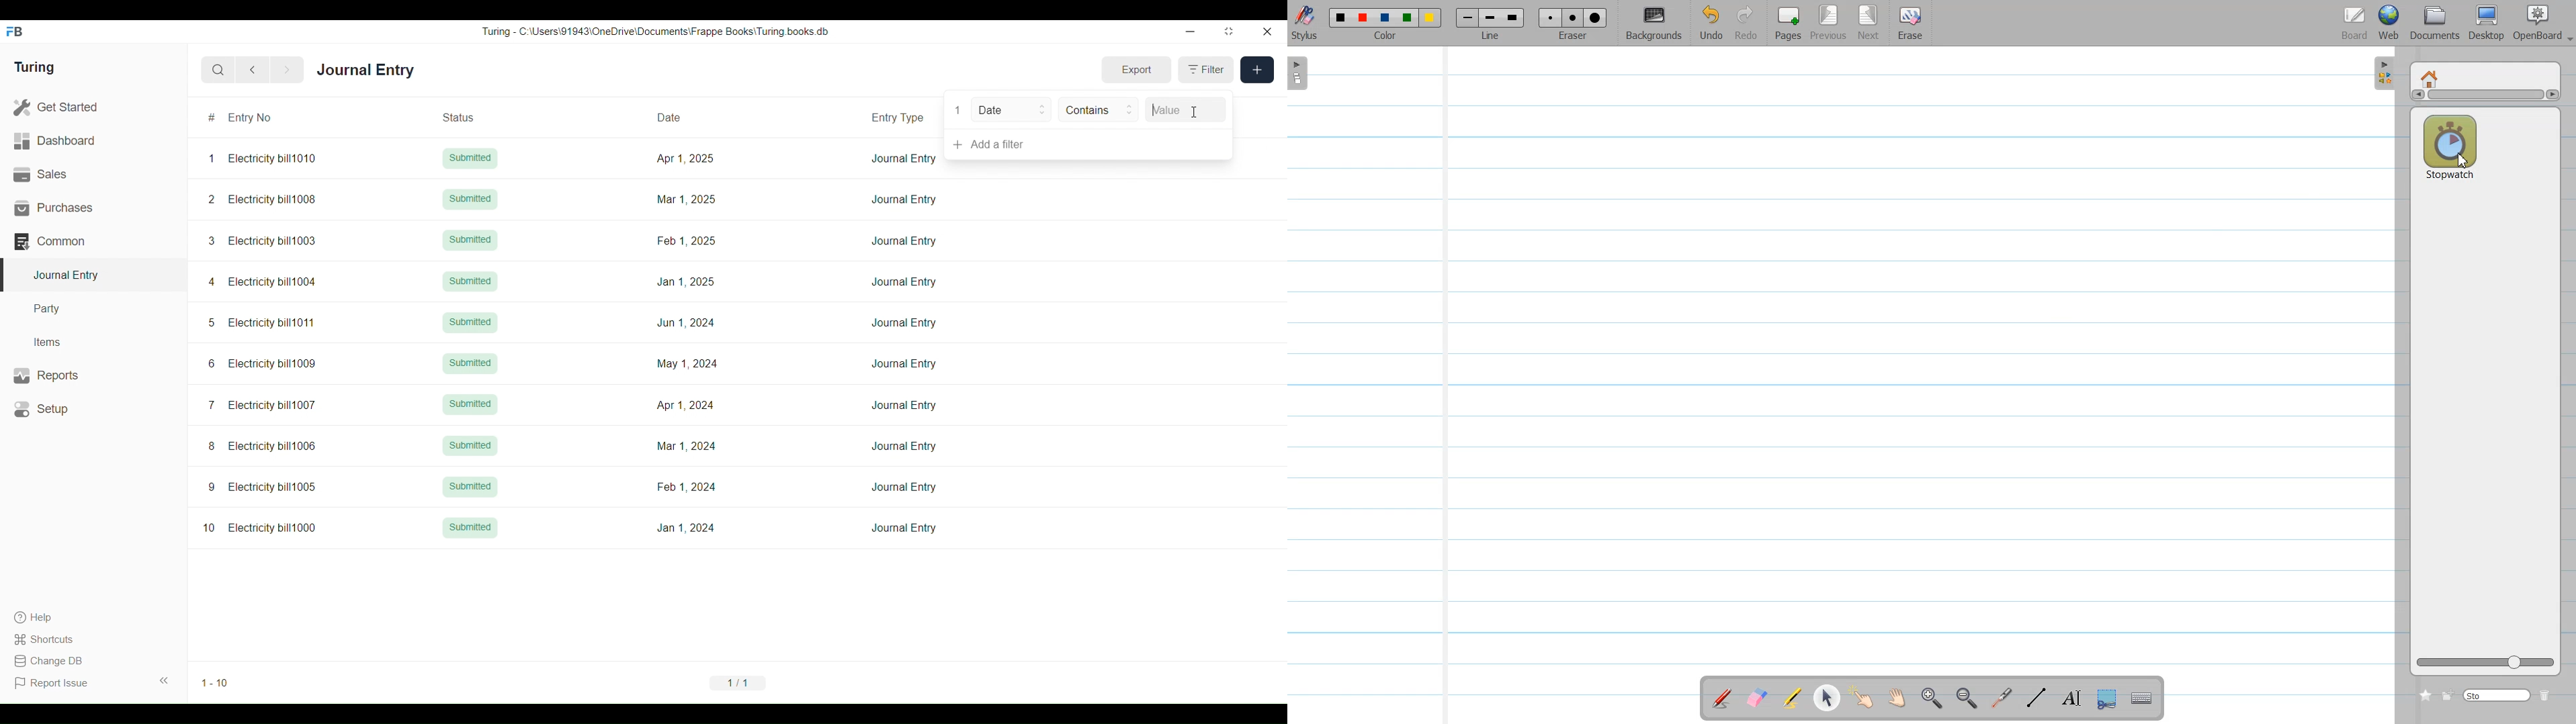 The height and width of the screenshot is (728, 2576). What do you see at coordinates (686, 282) in the screenshot?
I see `Jan 1, 2025` at bounding box center [686, 282].